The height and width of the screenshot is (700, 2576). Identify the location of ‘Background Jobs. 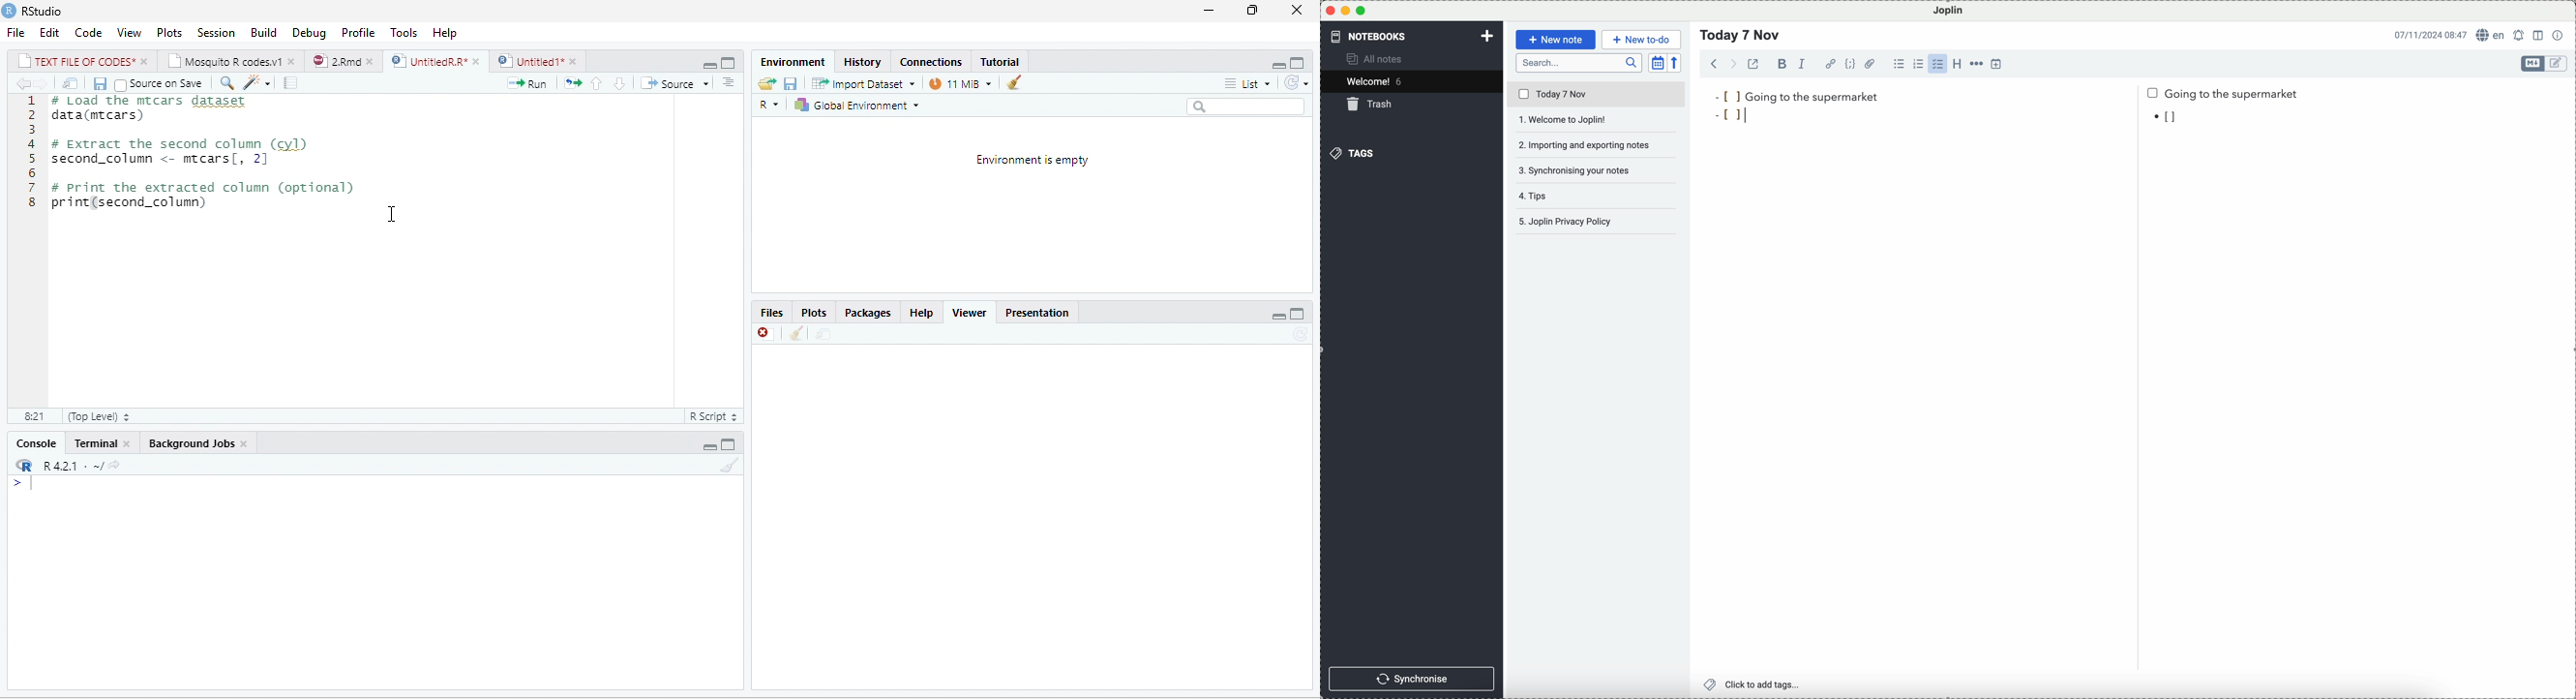
(189, 442).